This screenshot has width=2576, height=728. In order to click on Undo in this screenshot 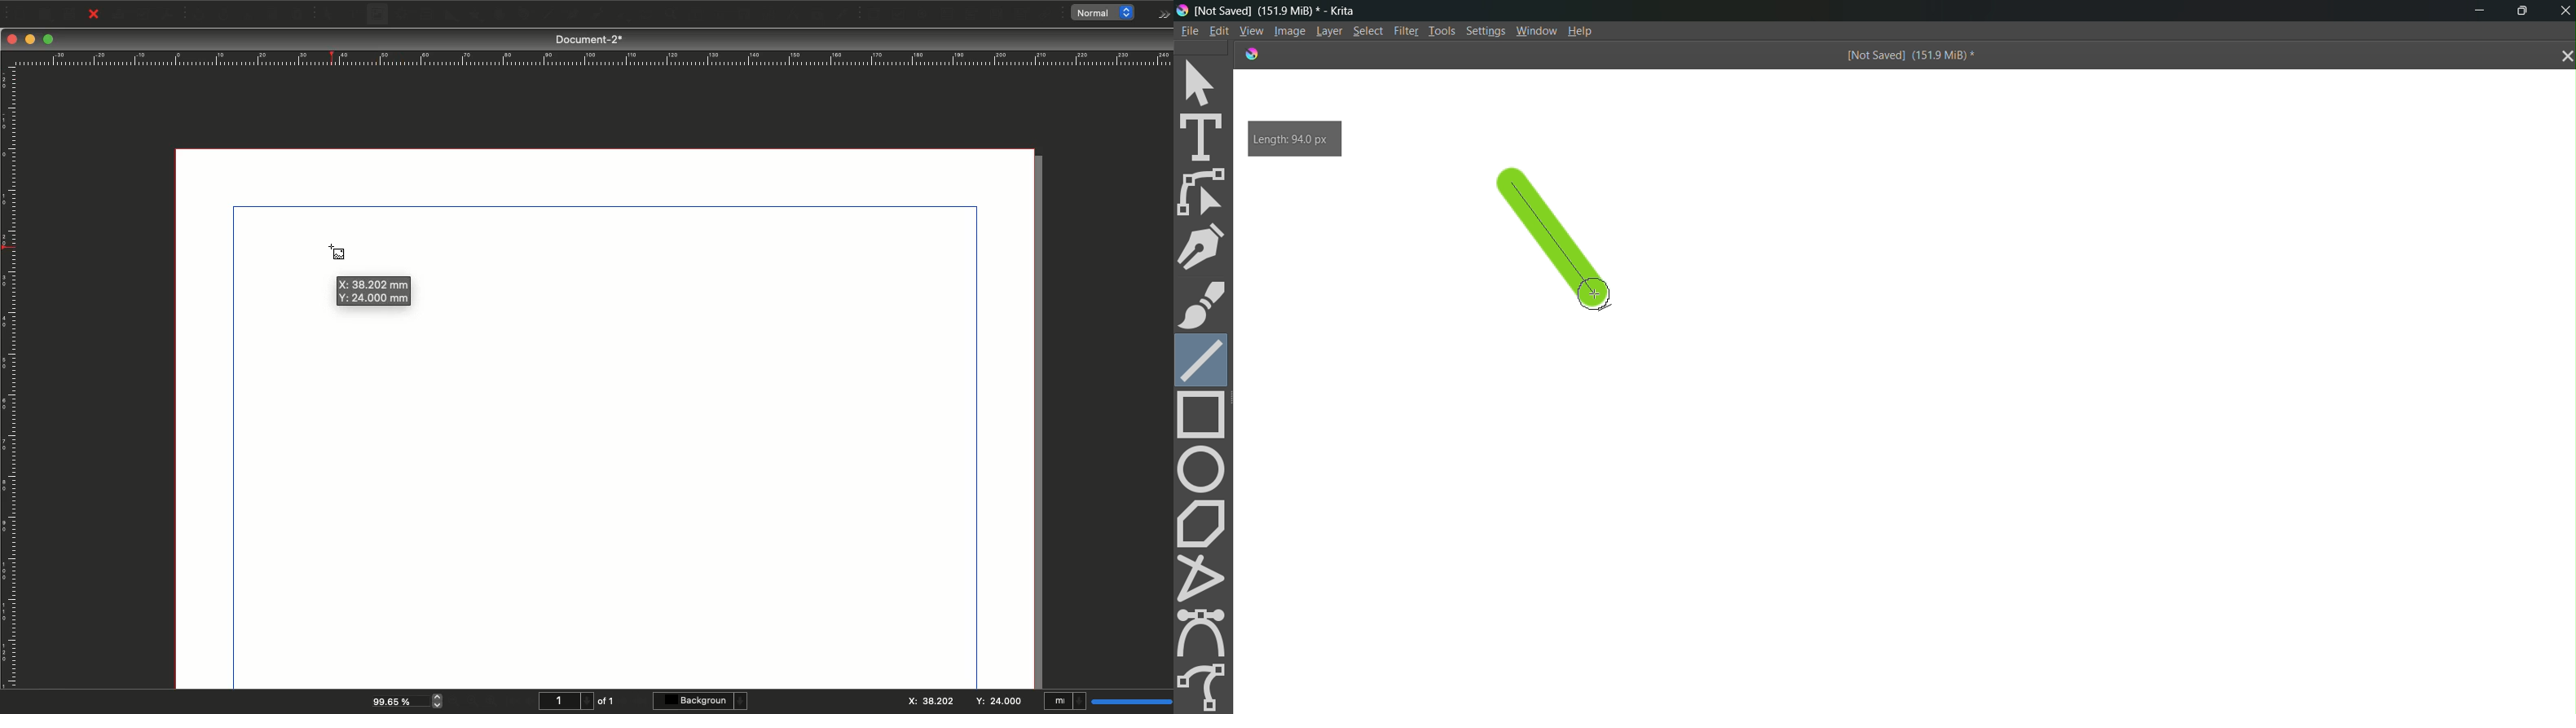, I will do `click(199, 15)`.